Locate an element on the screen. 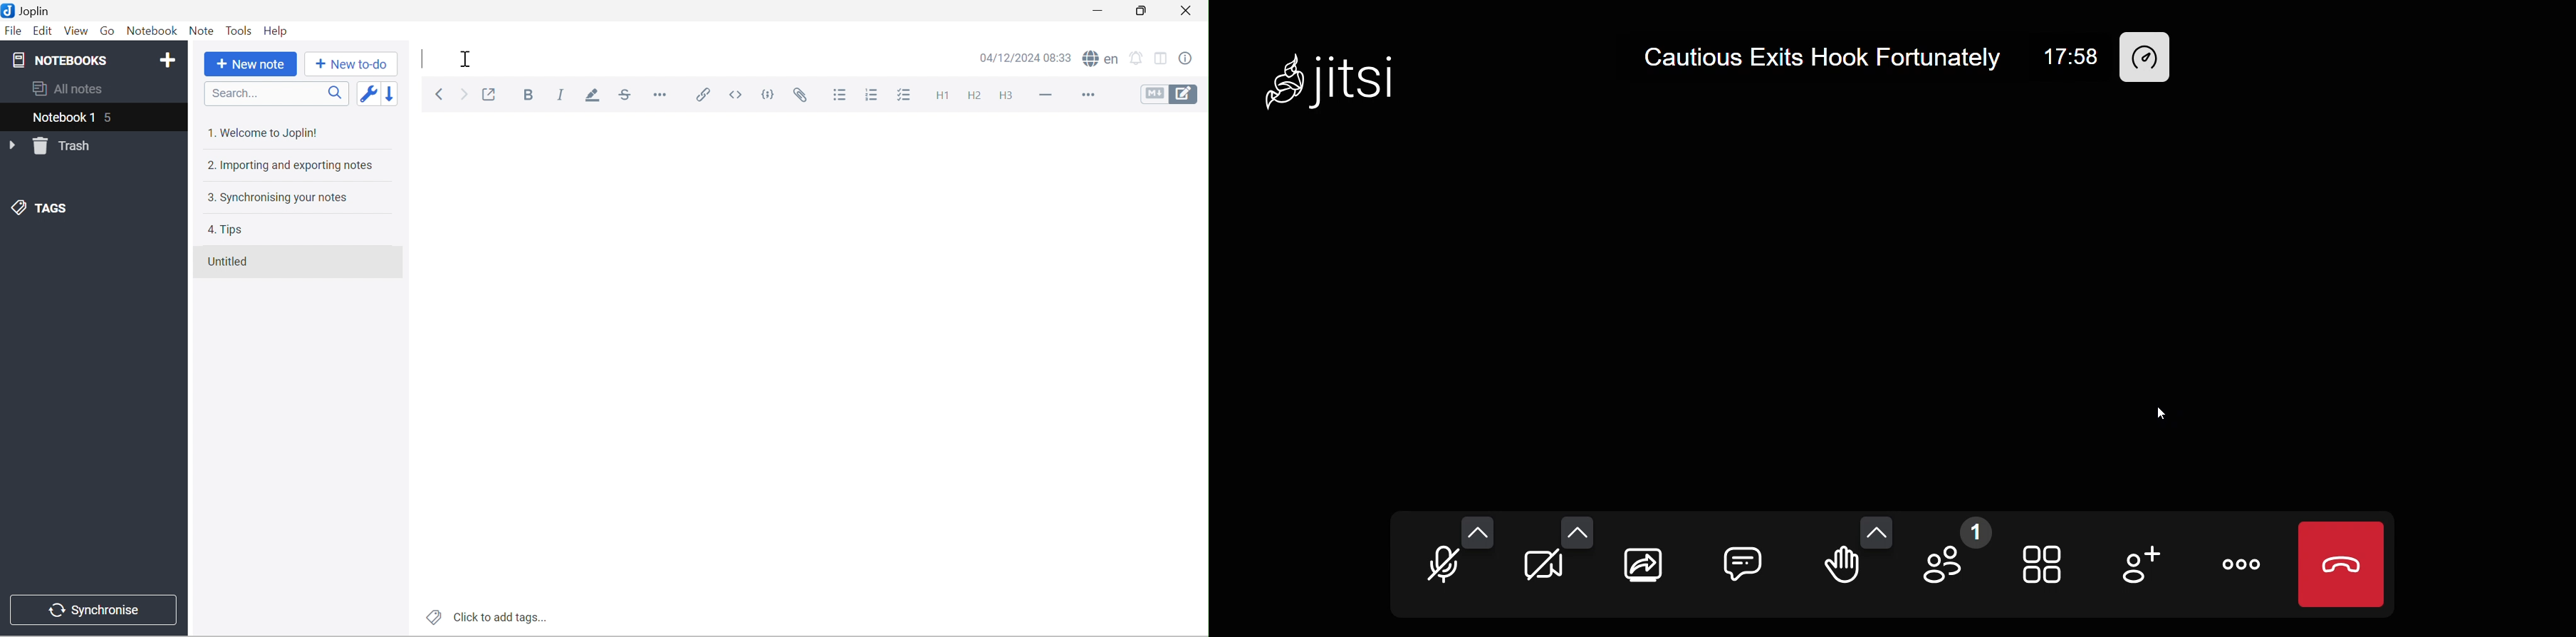 Image resolution: width=2576 pixels, height=644 pixels. microphone is located at coordinates (1448, 569).